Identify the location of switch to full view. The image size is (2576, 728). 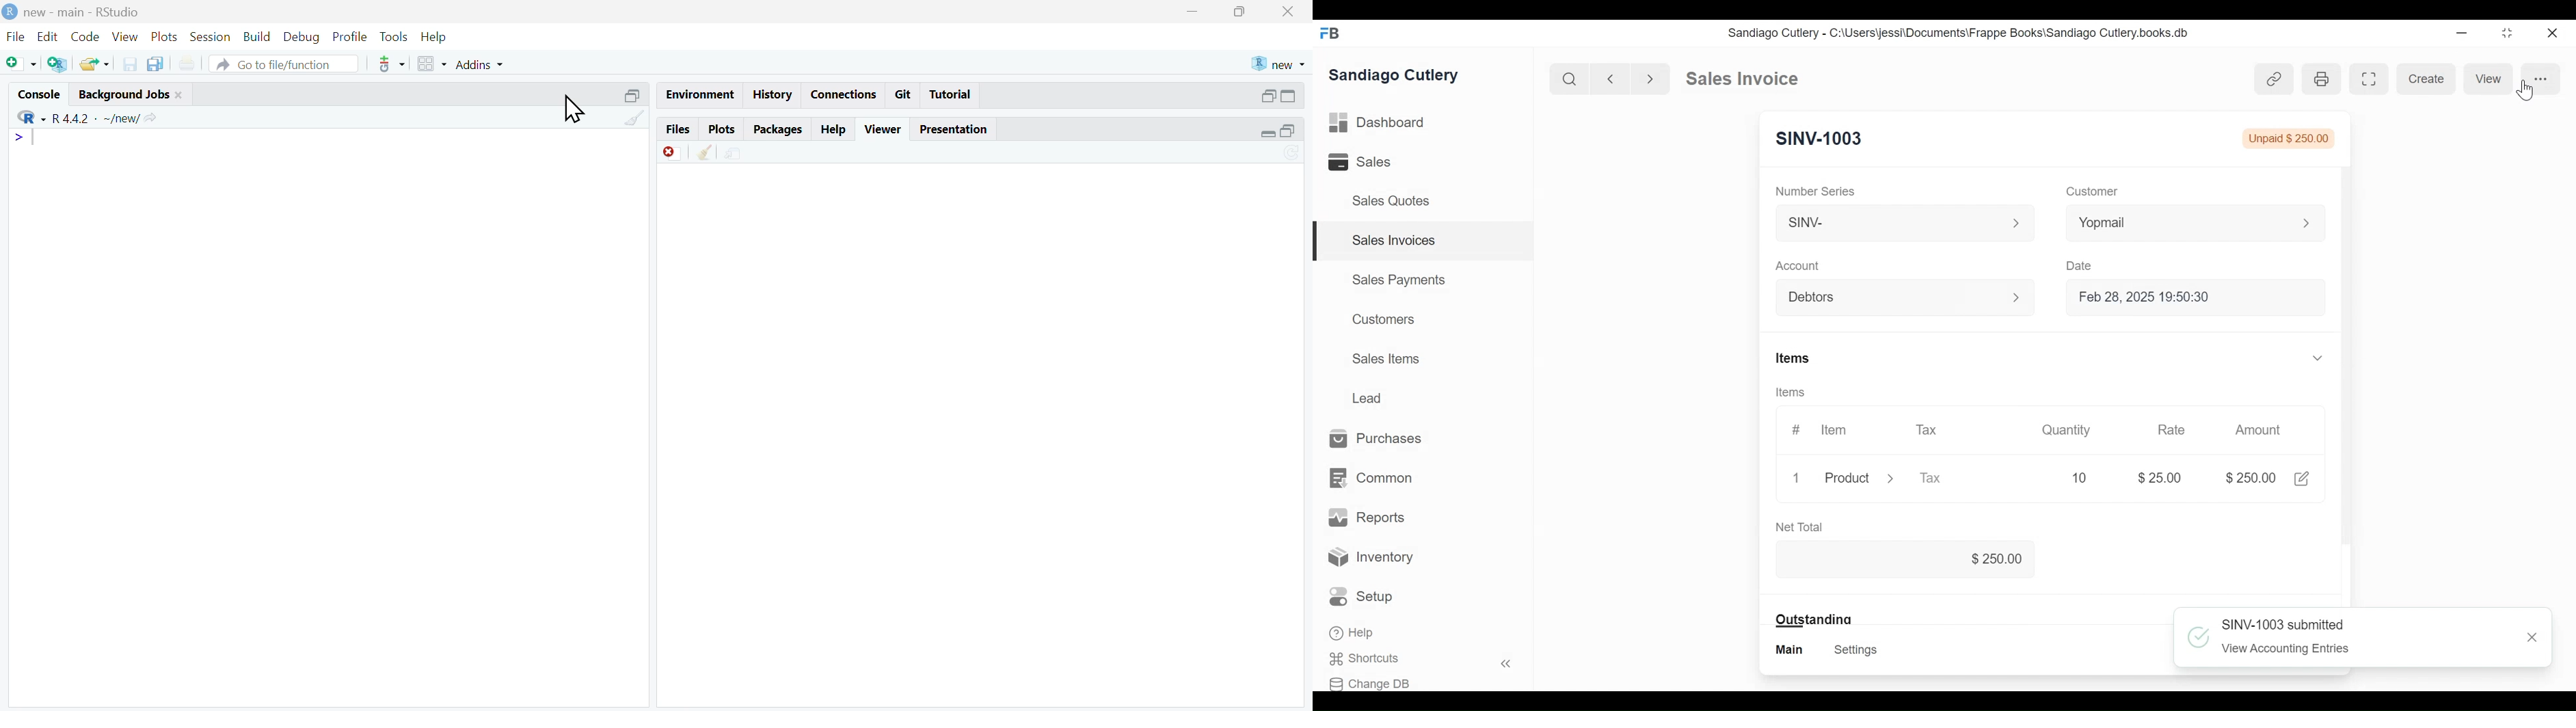
(1288, 96).